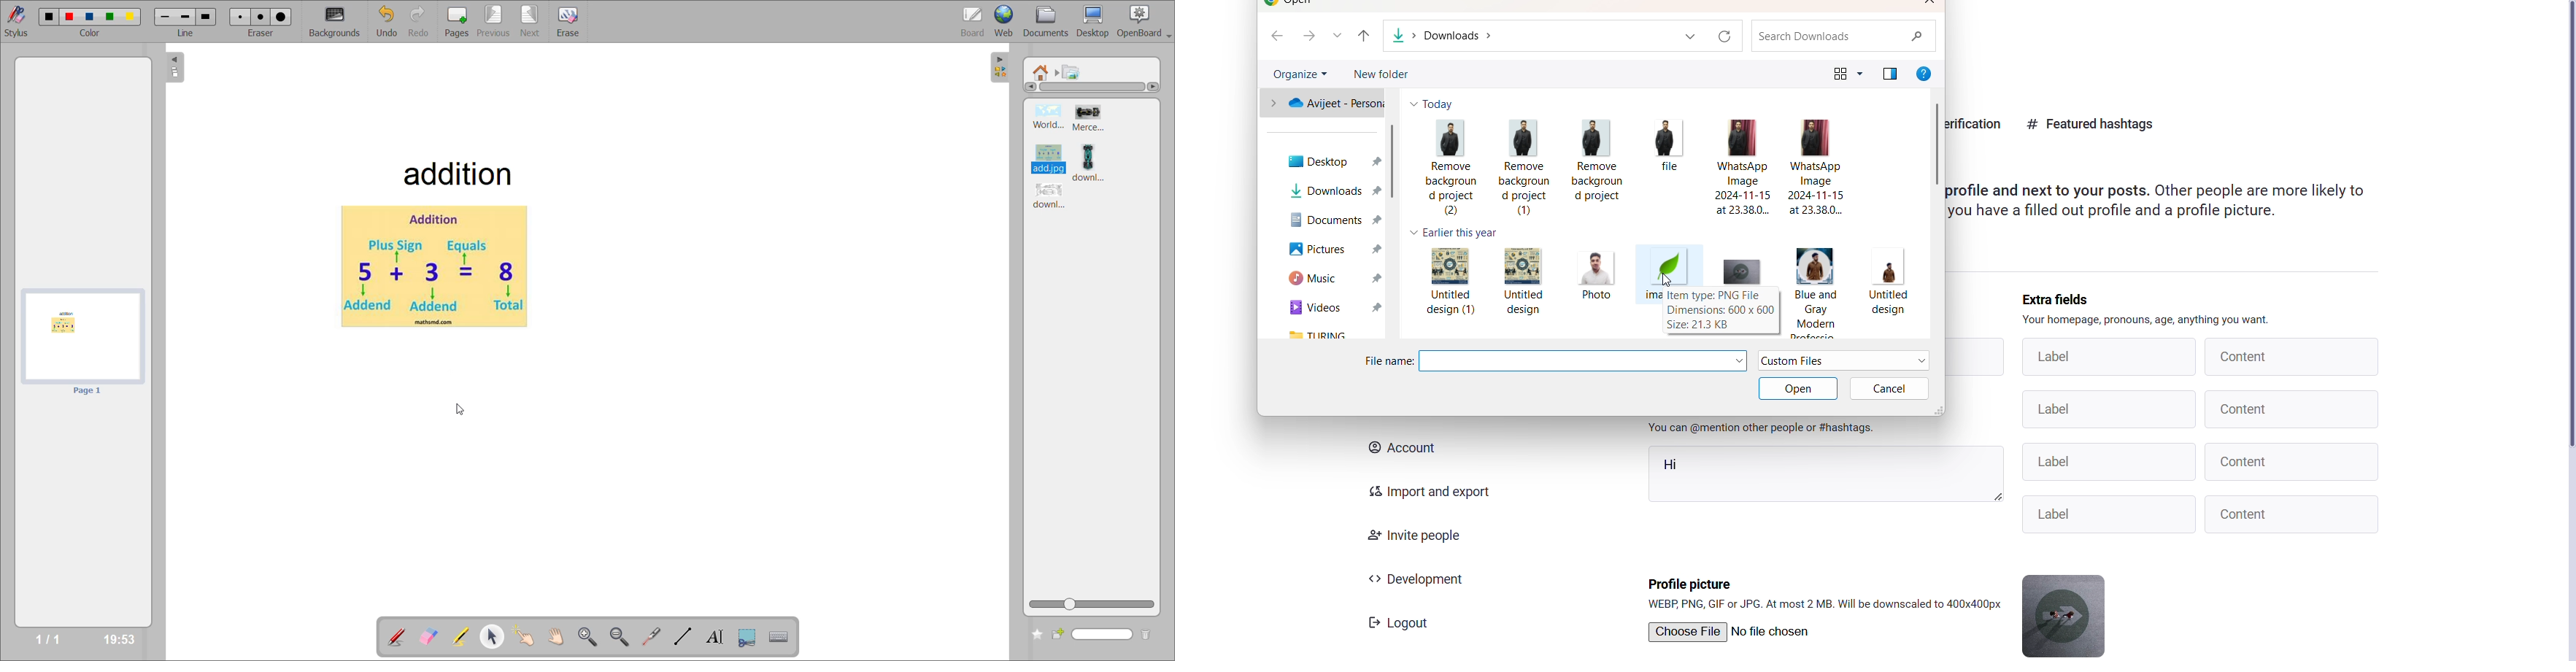  I want to click on help, so click(1924, 73).